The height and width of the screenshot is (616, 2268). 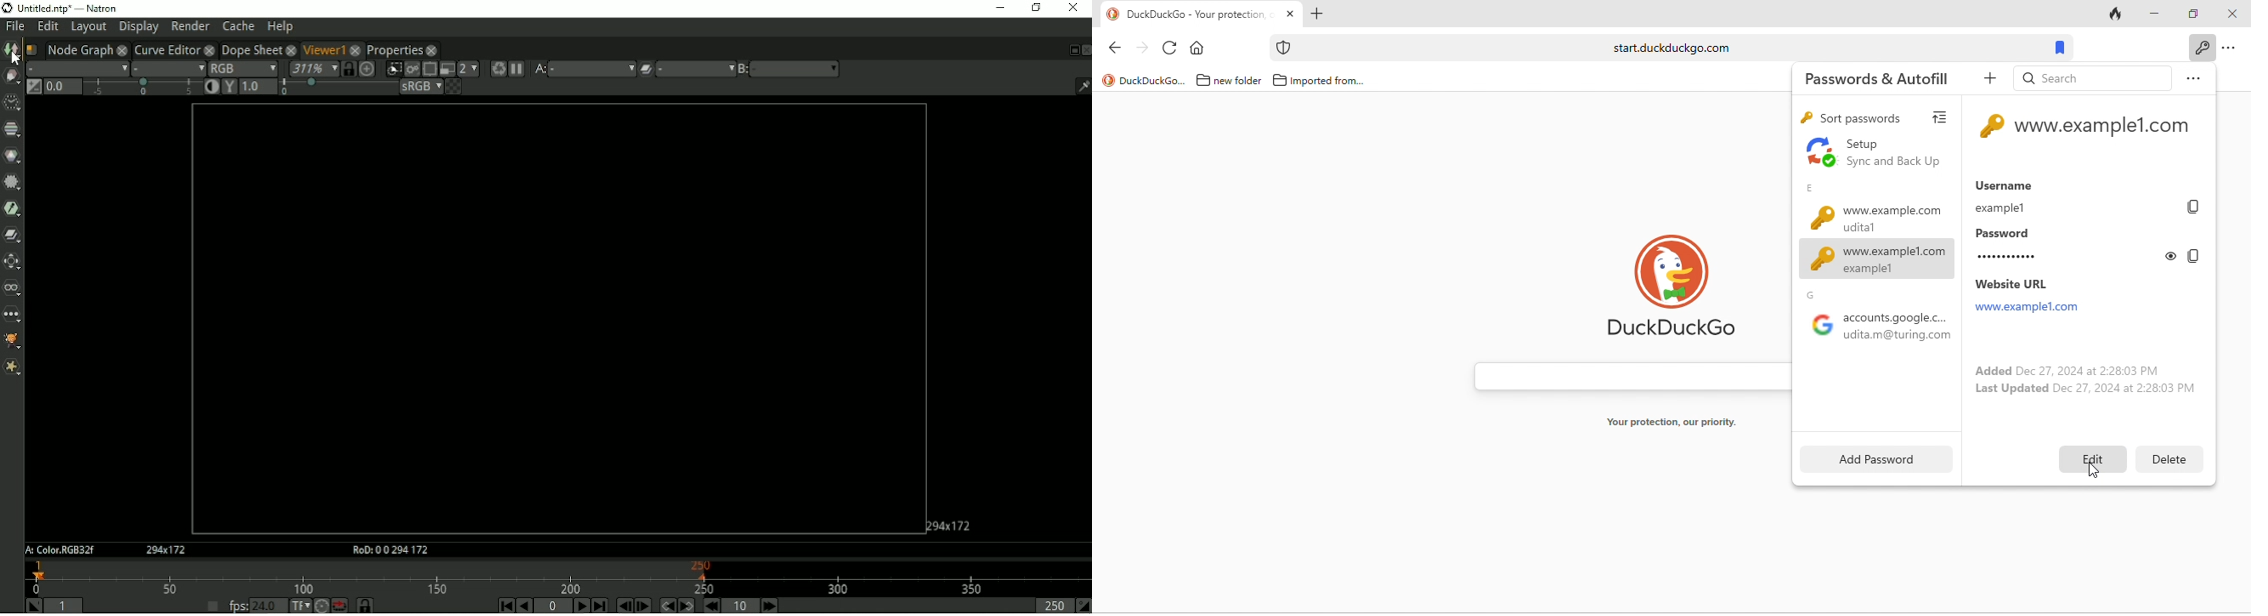 What do you see at coordinates (2090, 459) in the screenshot?
I see `edit` at bounding box center [2090, 459].